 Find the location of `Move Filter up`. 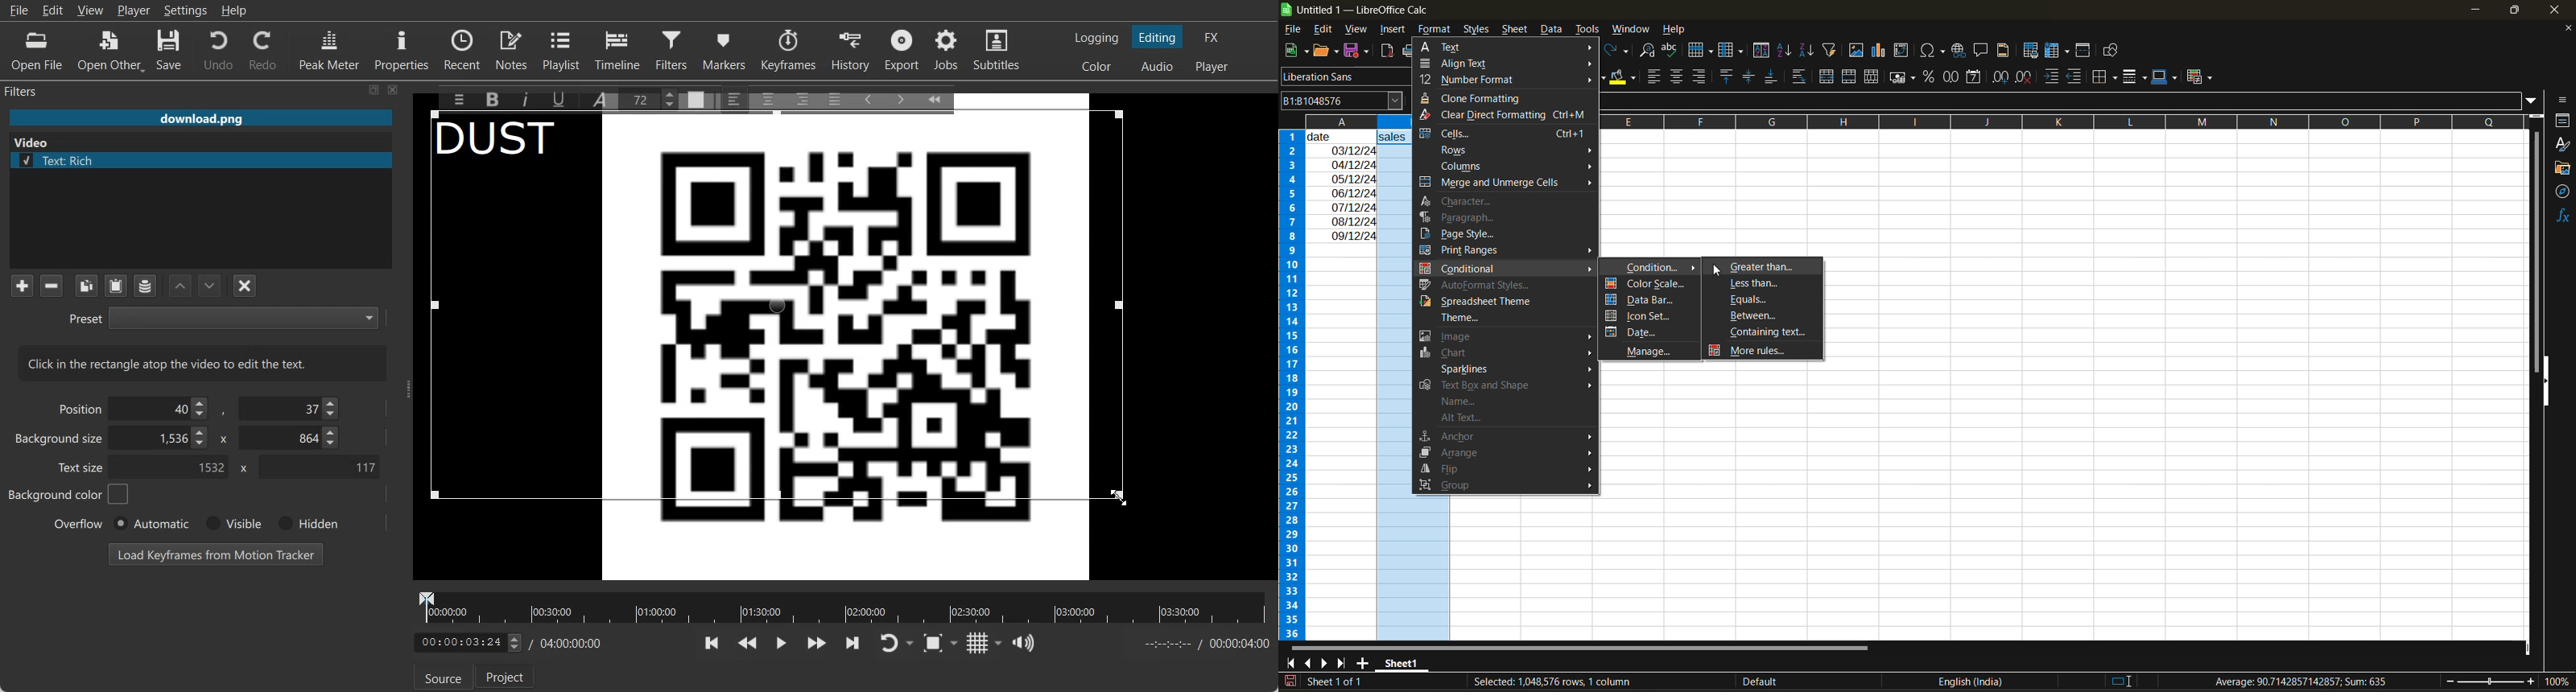

Move Filter up is located at coordinates (180, 286).